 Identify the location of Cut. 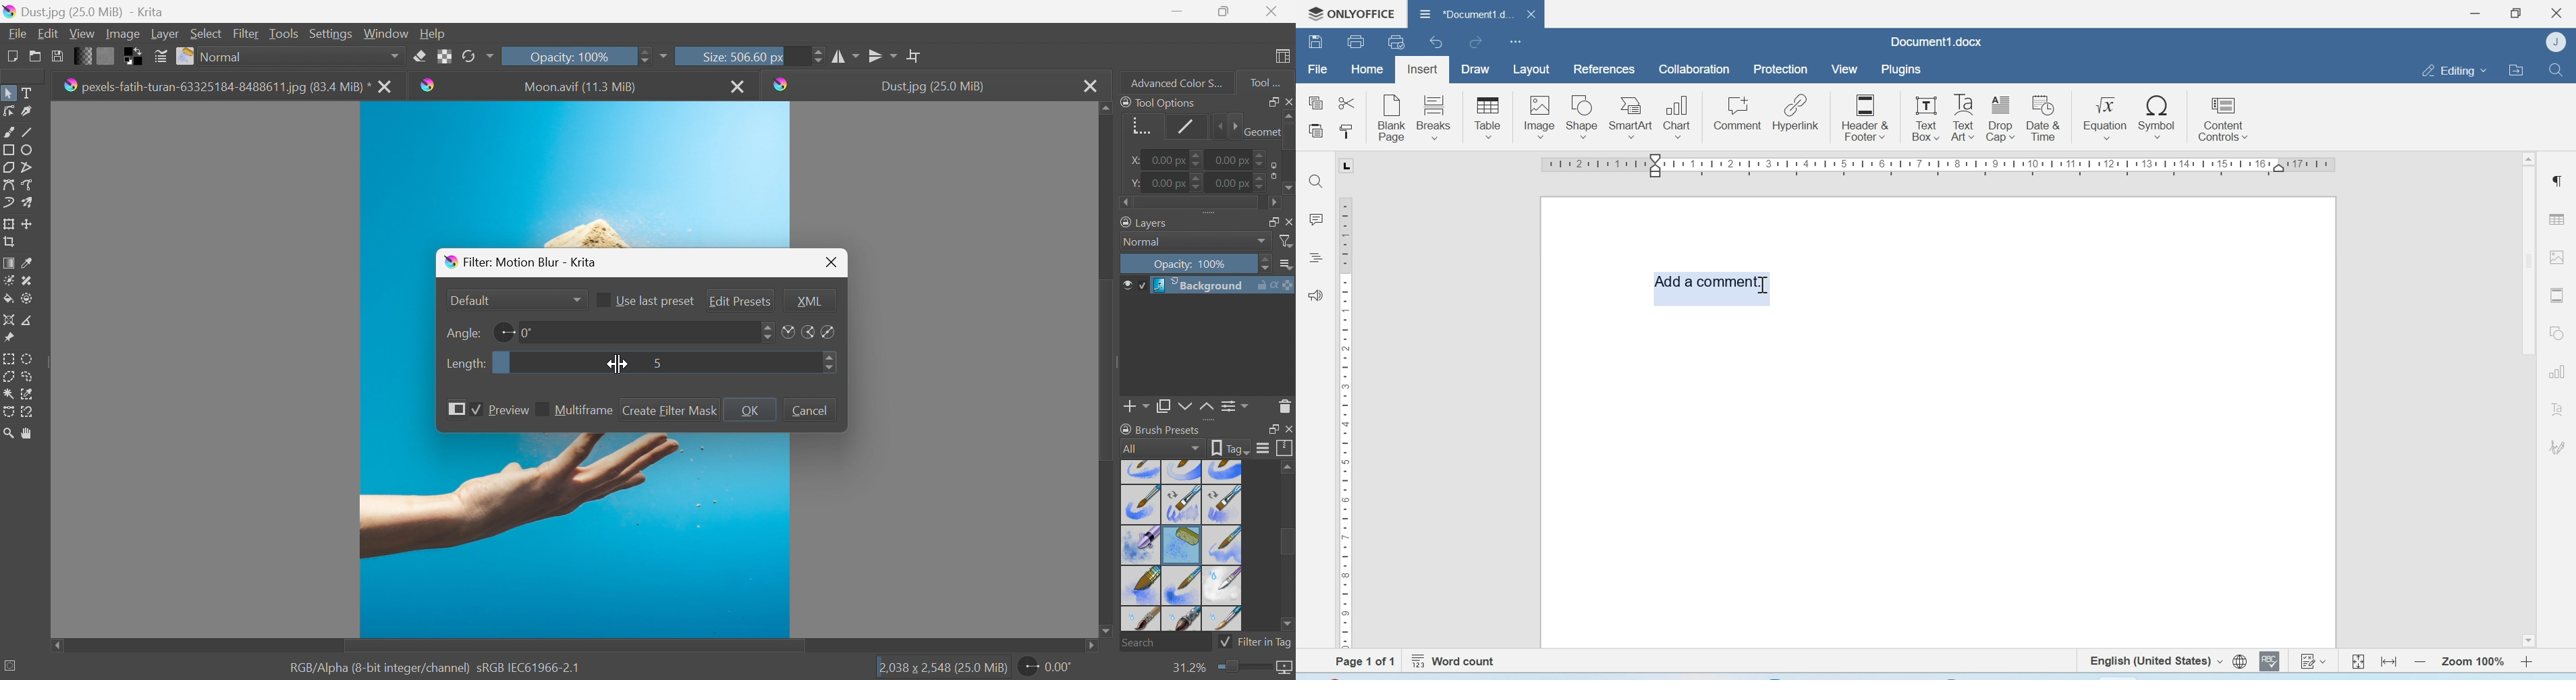
(1346, 102).